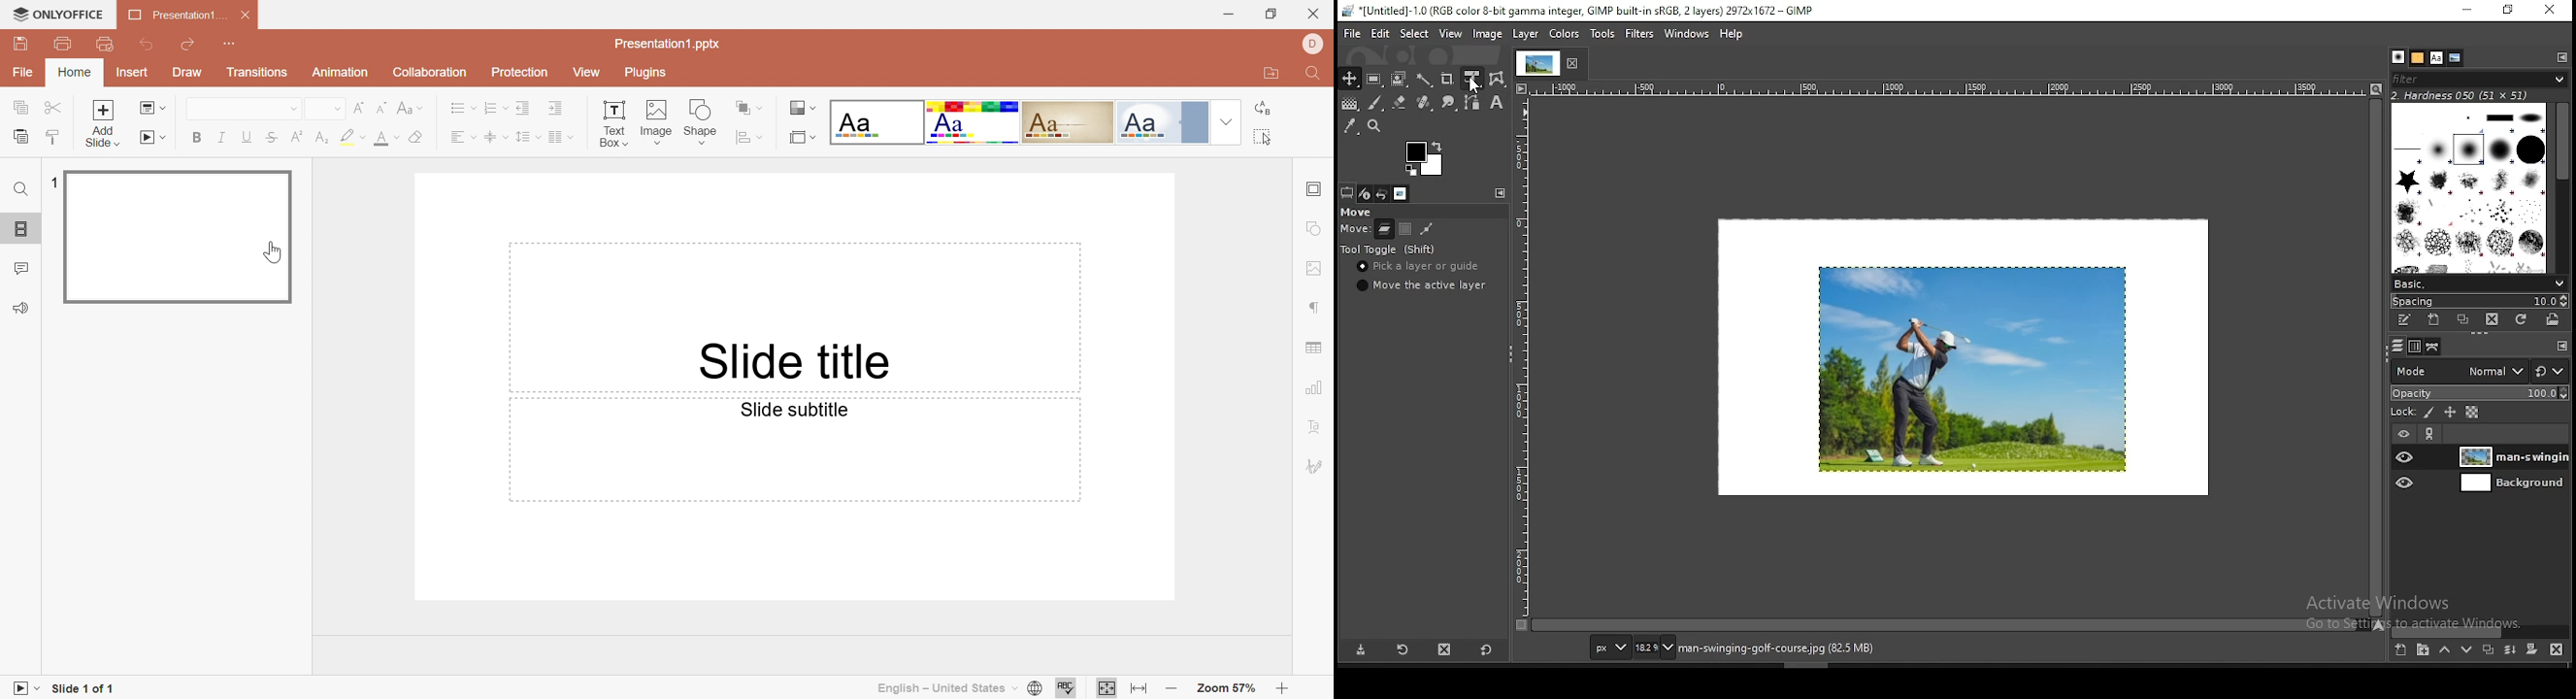 Image resolution: width=2576 pixels, height=700 pixels. What do you see at coordinates (1580, 13) in the screenshot?
I see `*[untitled]-1.0(rgb color 8-bit gamma integer, gimp built-in sRGB, 2 layers) 2972x1672 - gimp` at bounding box center [1580, 13].